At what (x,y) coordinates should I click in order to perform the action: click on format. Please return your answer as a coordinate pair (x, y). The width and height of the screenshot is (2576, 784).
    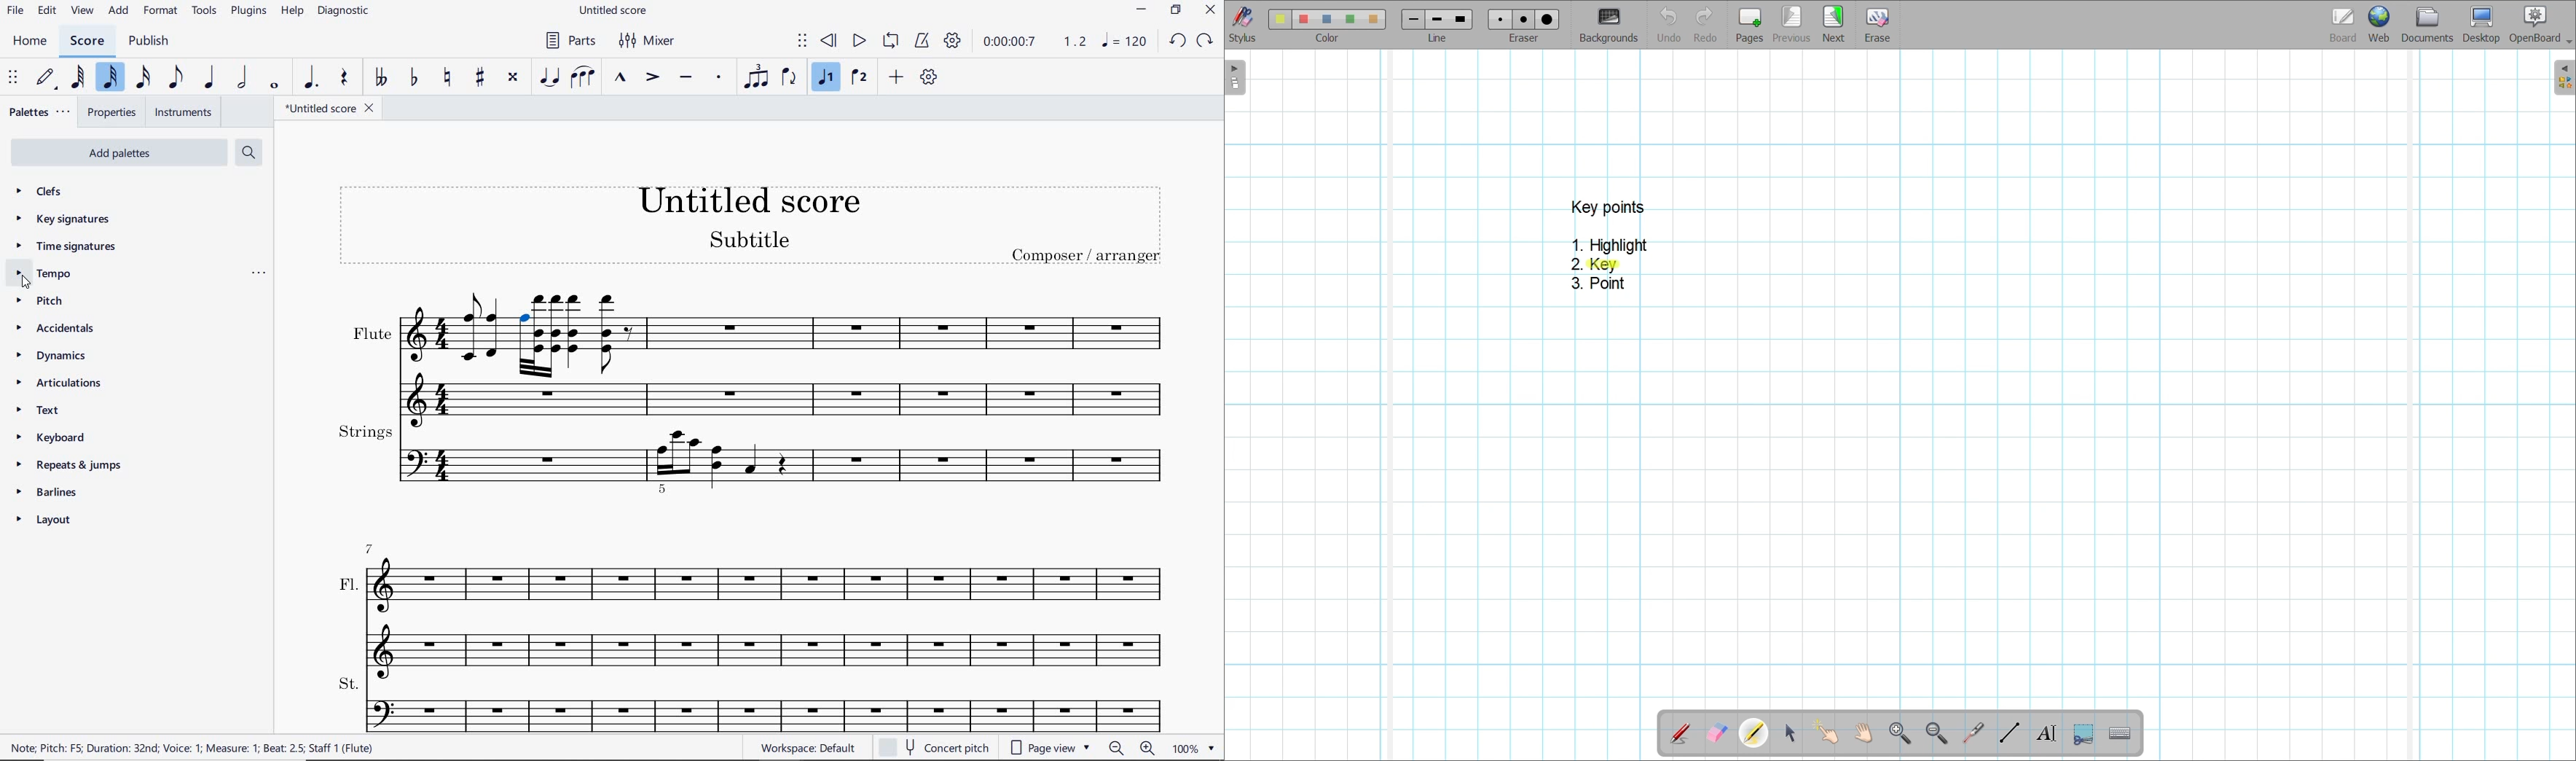
    Looking at the image, I should click on (161, 12).